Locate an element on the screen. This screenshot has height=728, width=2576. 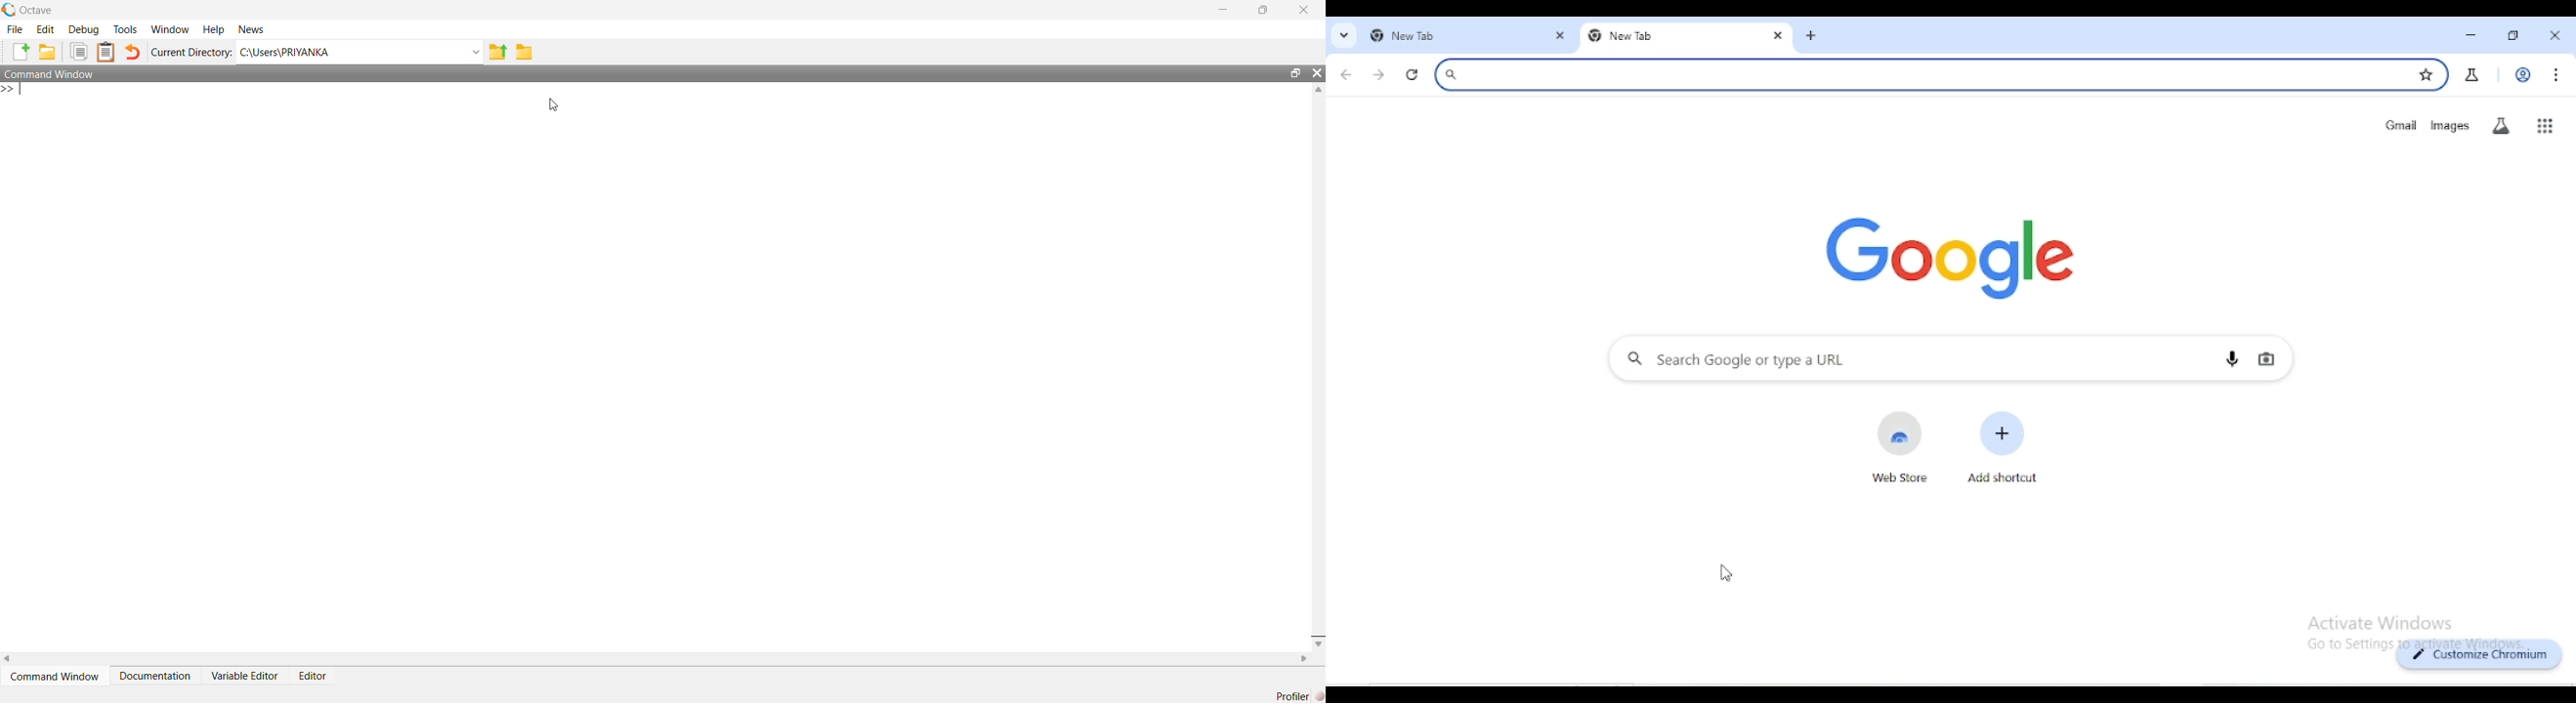
click to go back is located at coordinates (1346, 75).